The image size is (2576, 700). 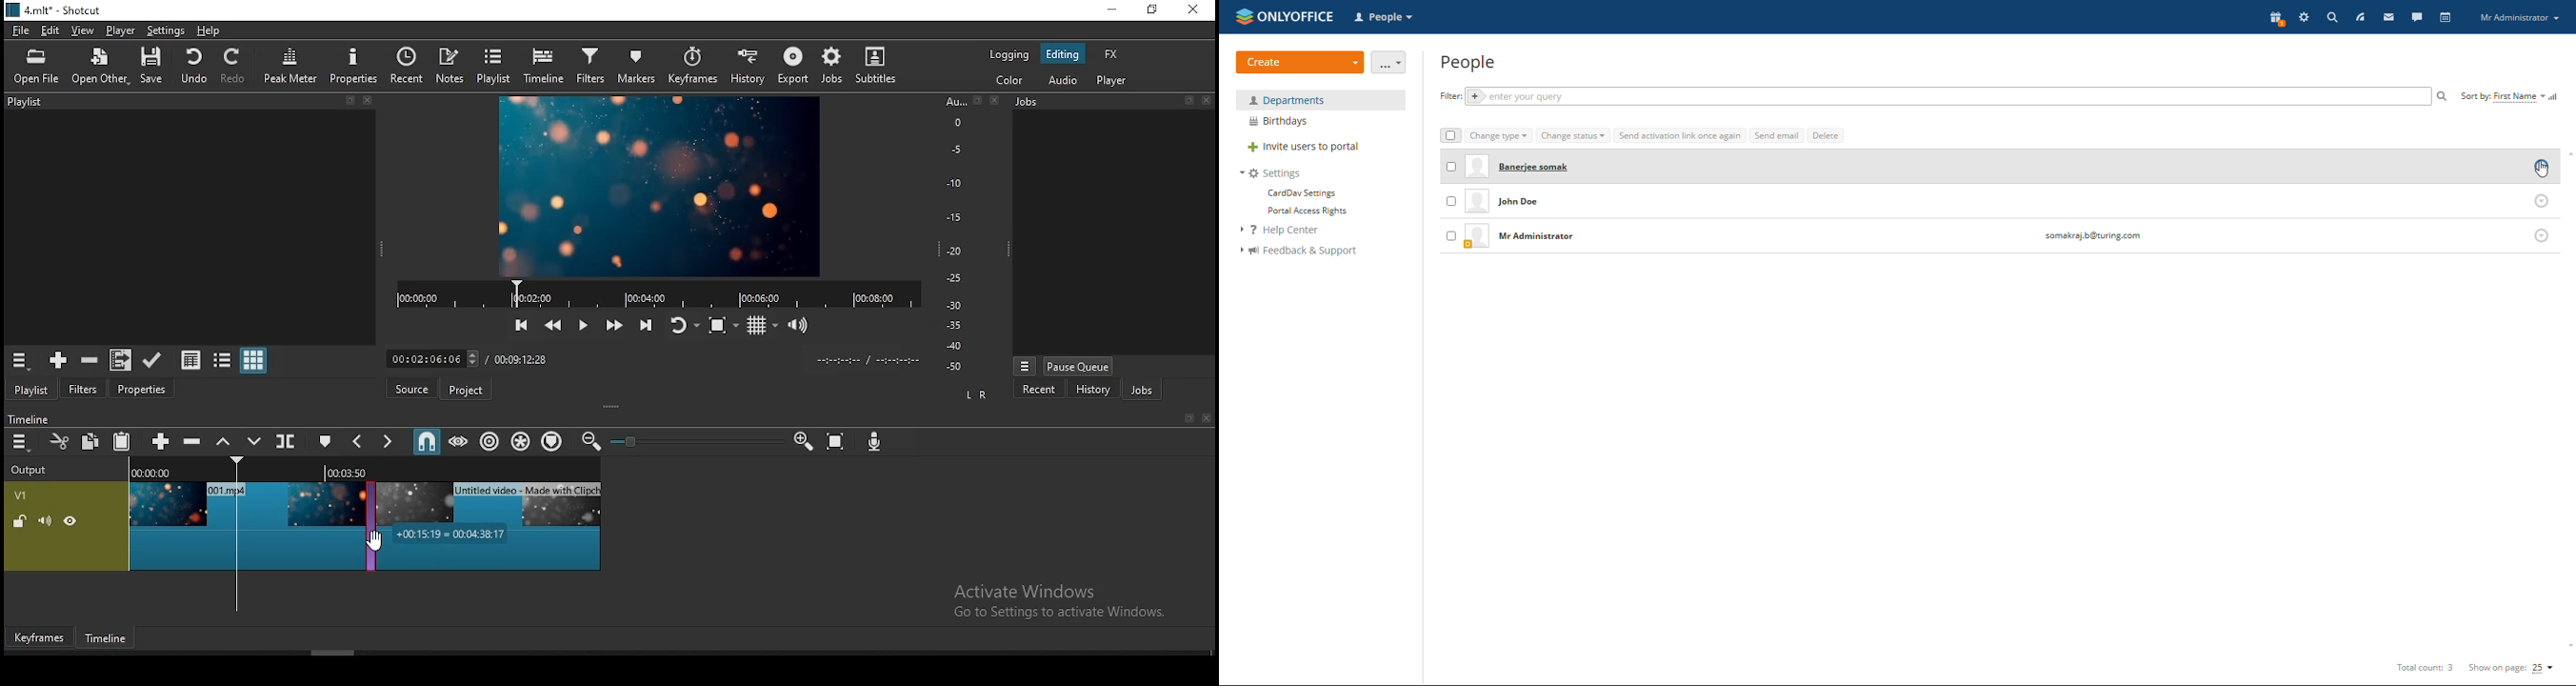 I want to click on video clip, so click(x=244, y=524).